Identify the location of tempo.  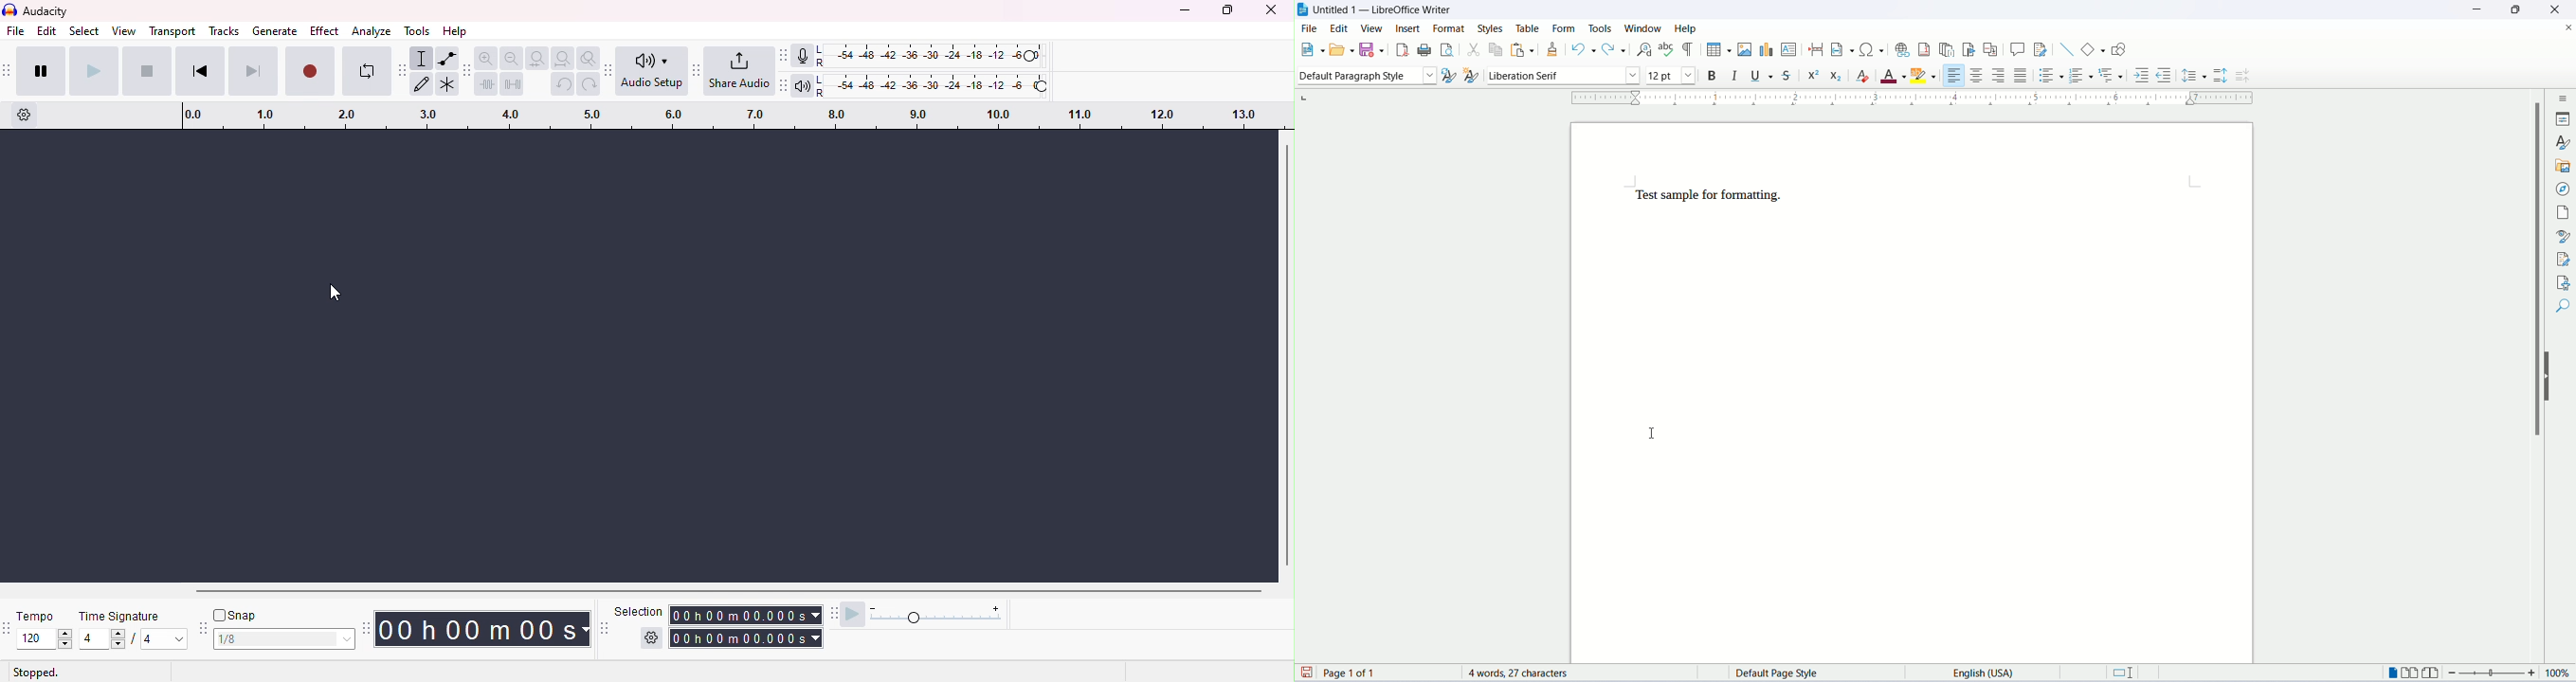
(36, 615).